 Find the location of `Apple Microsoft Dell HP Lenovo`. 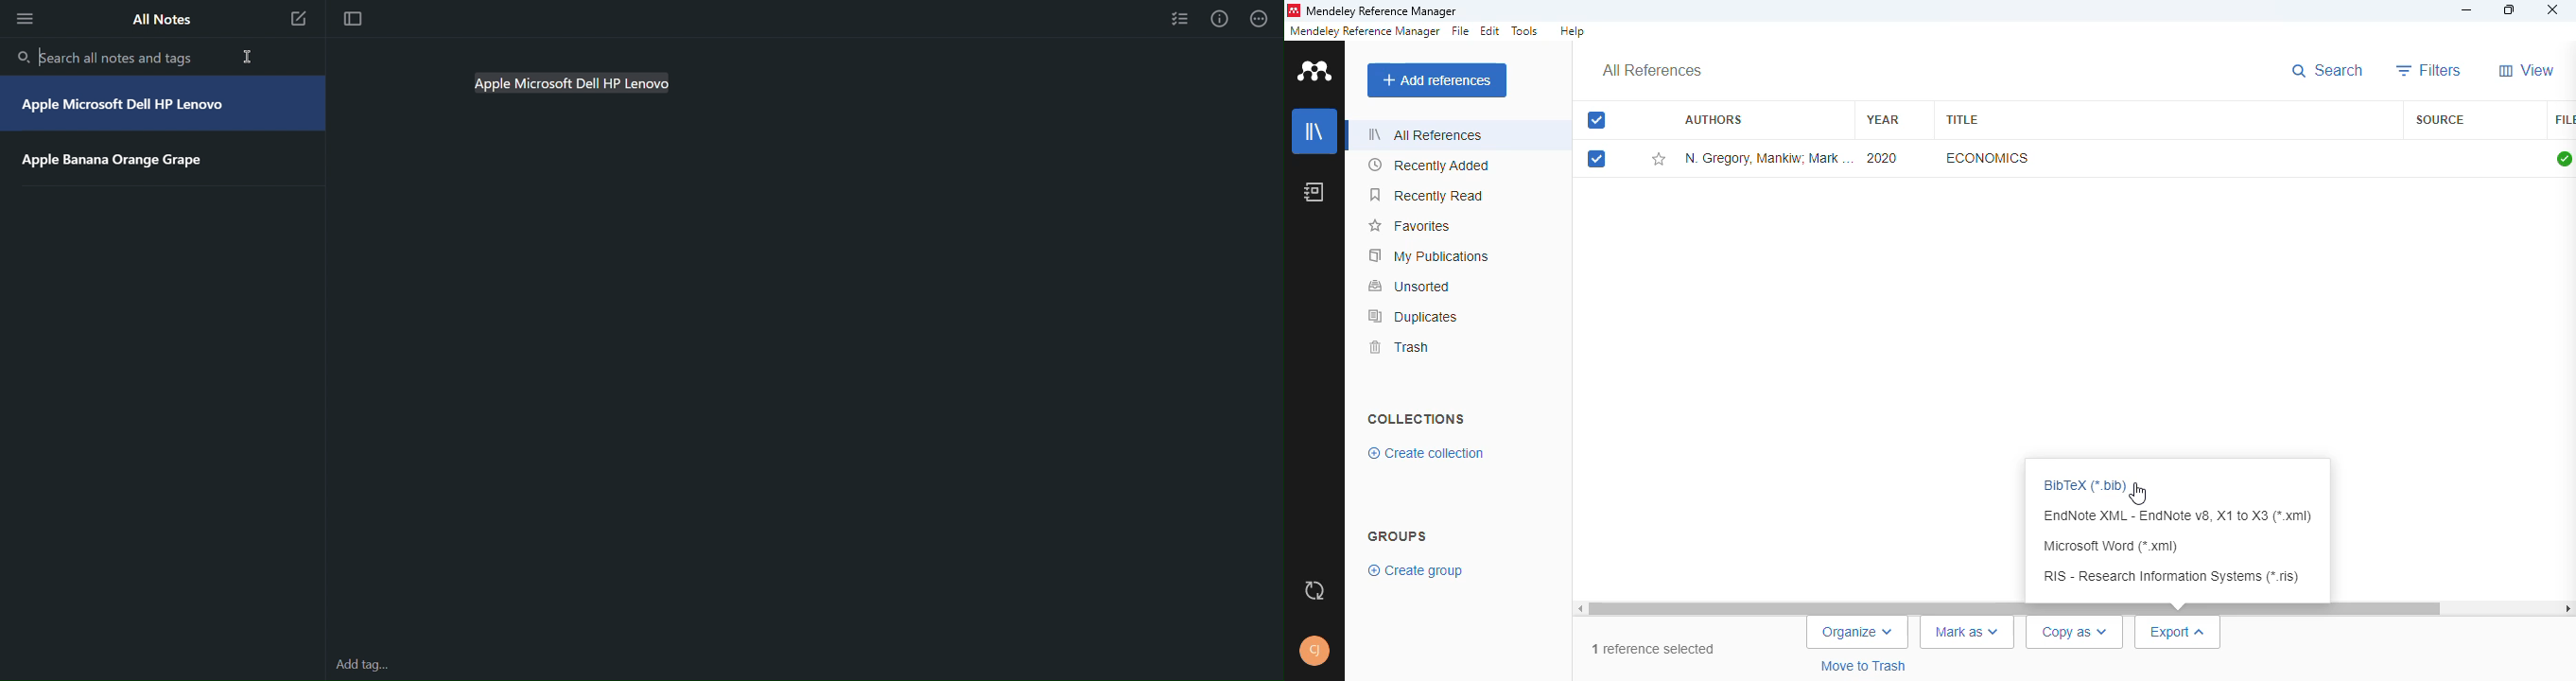

Apple Microsoft Dell HP Lenovo is located at coordinates (581, 84).